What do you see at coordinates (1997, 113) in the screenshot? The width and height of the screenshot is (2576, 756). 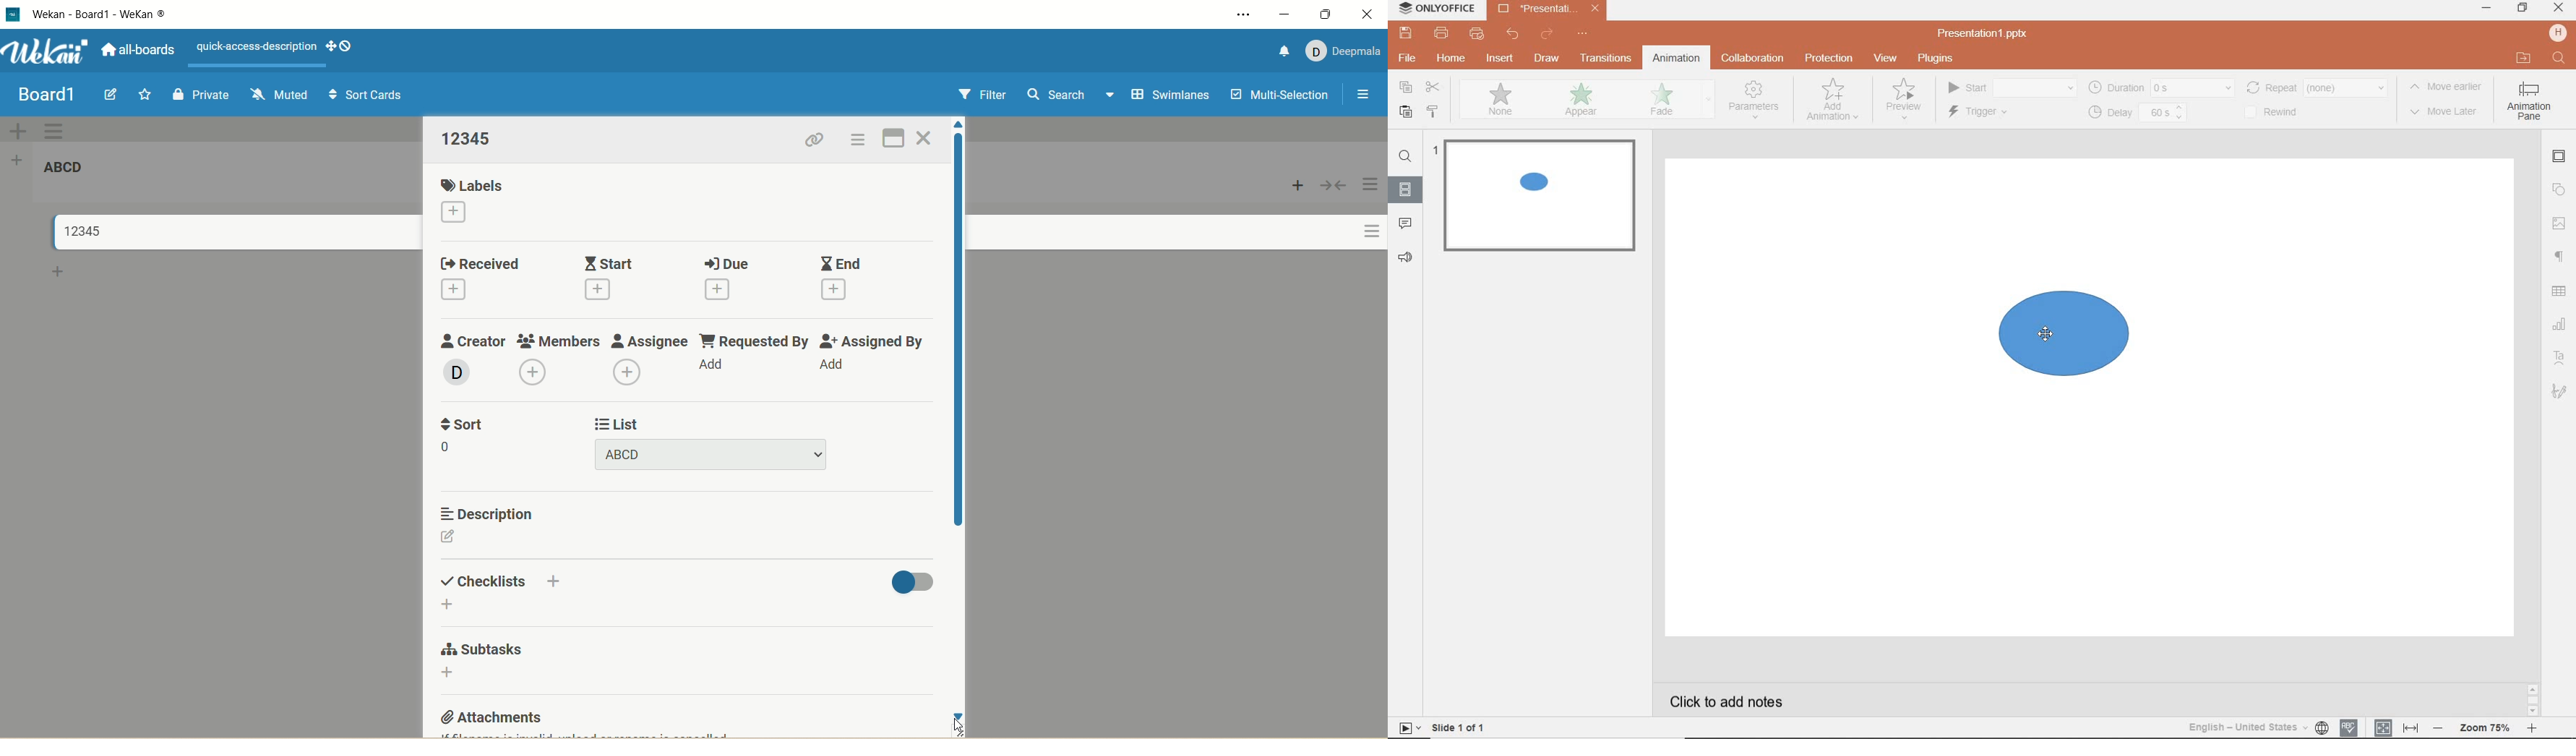 I see `trigger` at bounding box center [1997, 113].